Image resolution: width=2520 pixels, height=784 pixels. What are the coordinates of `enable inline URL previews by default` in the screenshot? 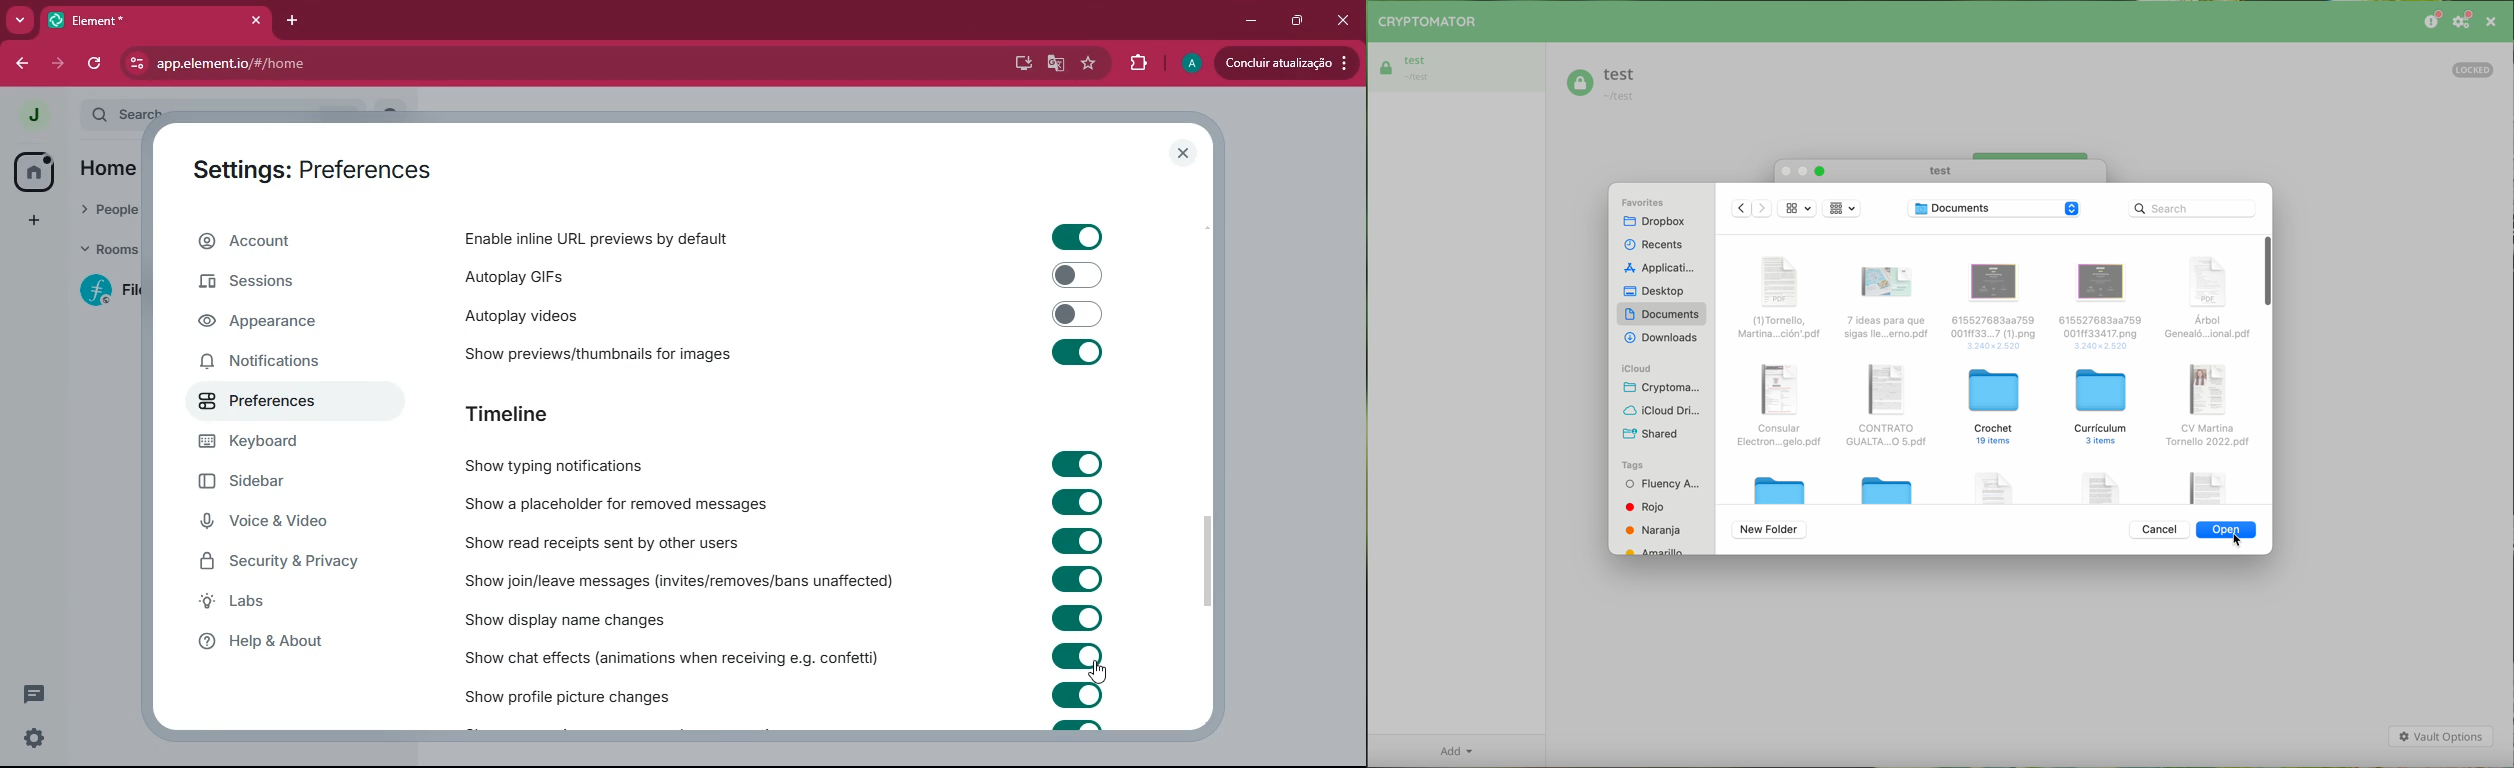 It's located at (601, 238).